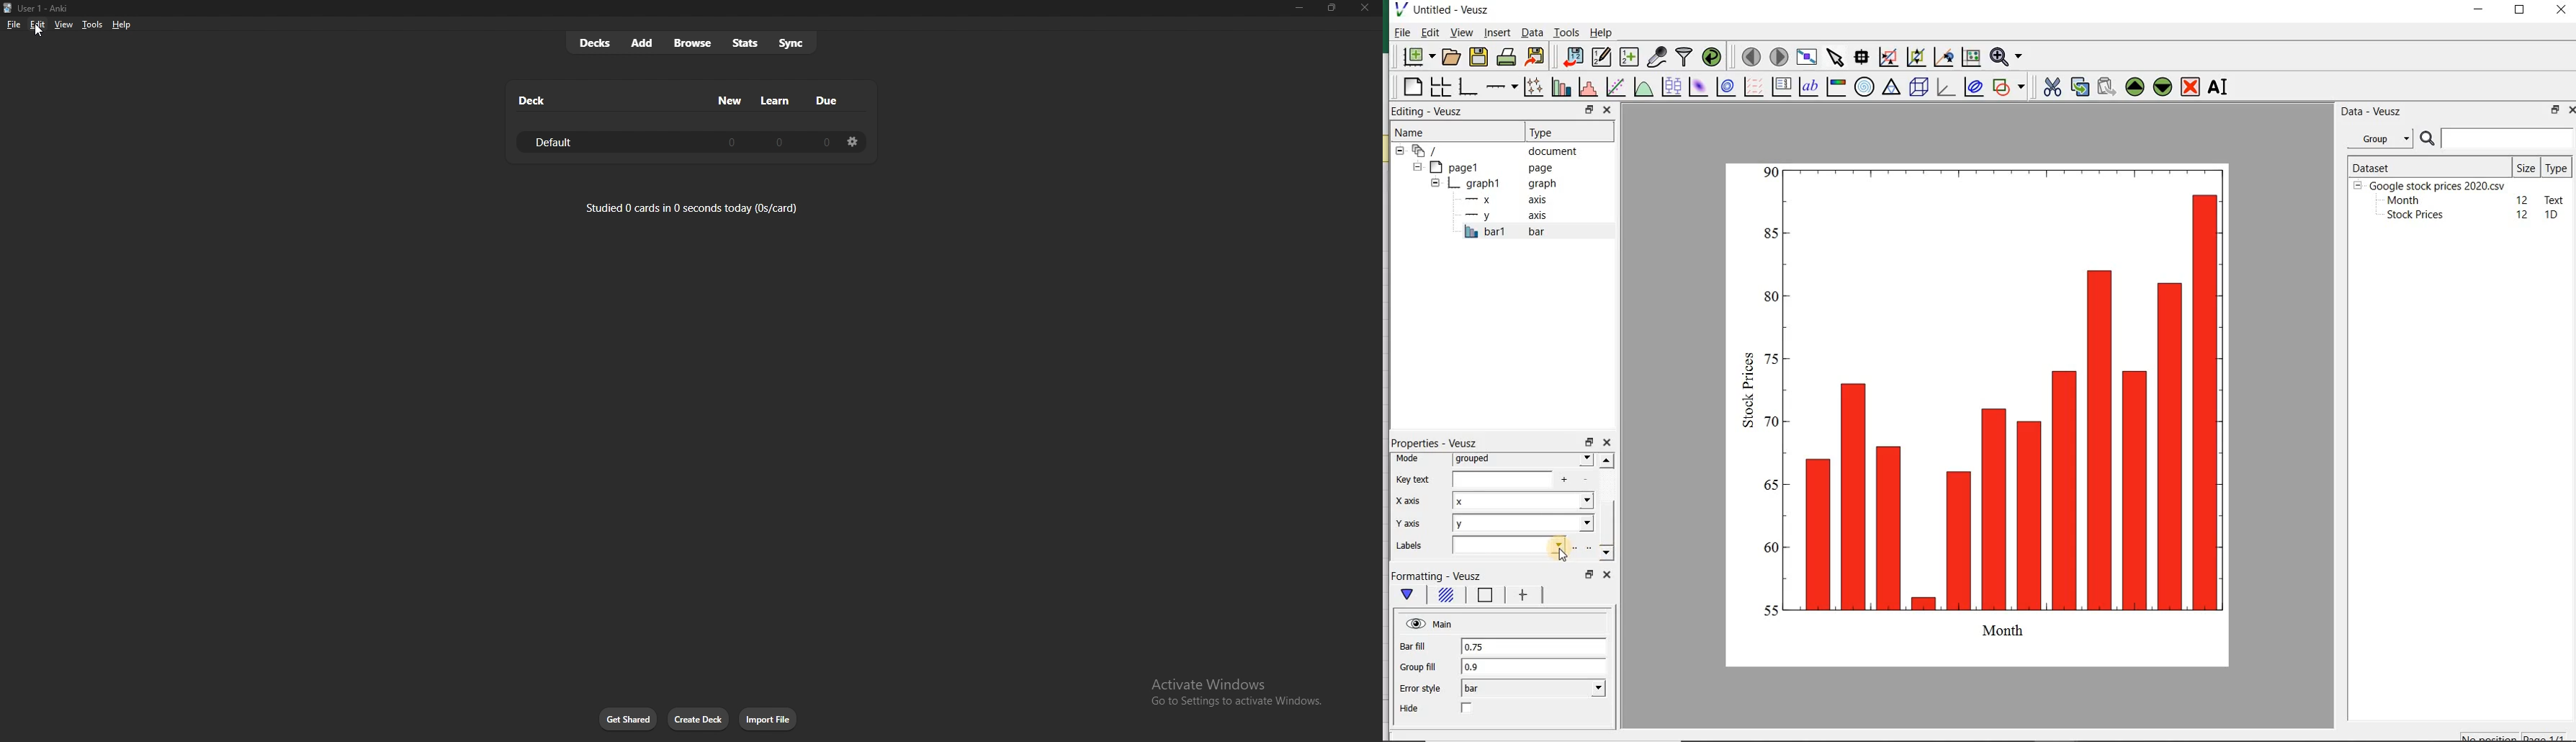  What do you see at coordinates (643, 43) in the screenshot?
I see `add` at bounding box center [643, 43].